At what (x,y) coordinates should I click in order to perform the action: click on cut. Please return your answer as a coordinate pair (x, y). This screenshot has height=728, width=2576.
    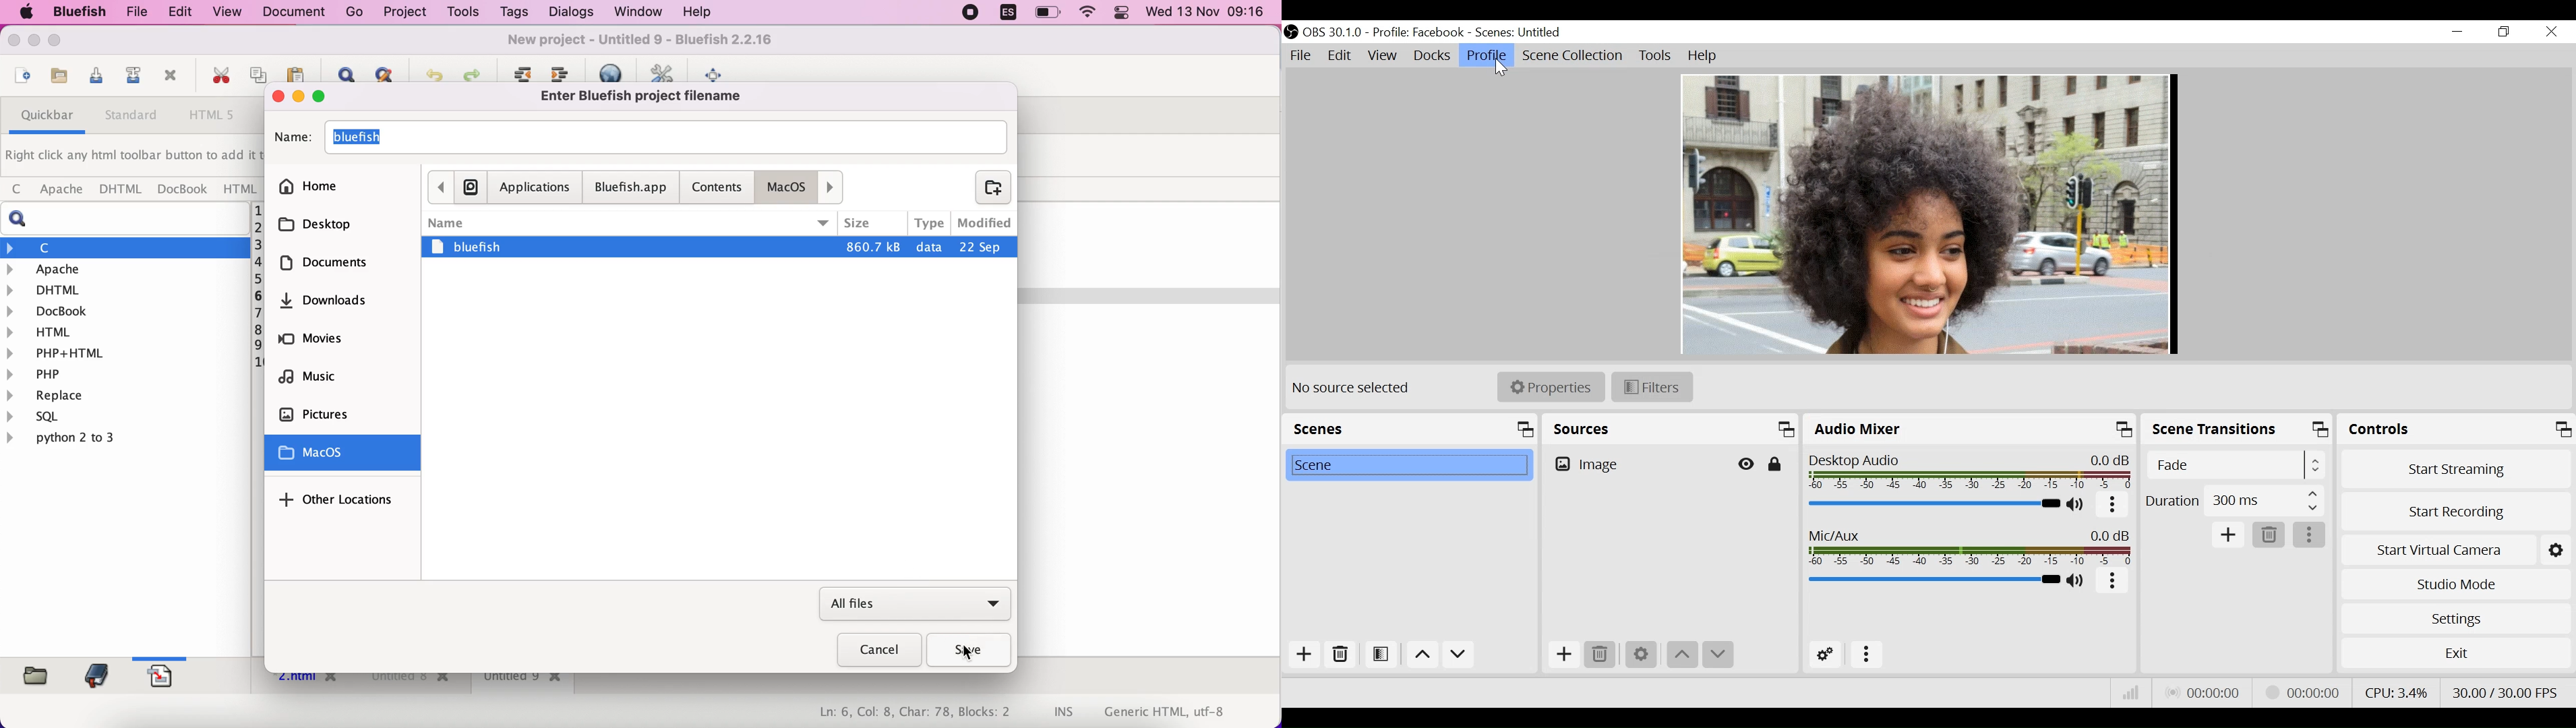
    Looking at the image, I should click on (217, 77).